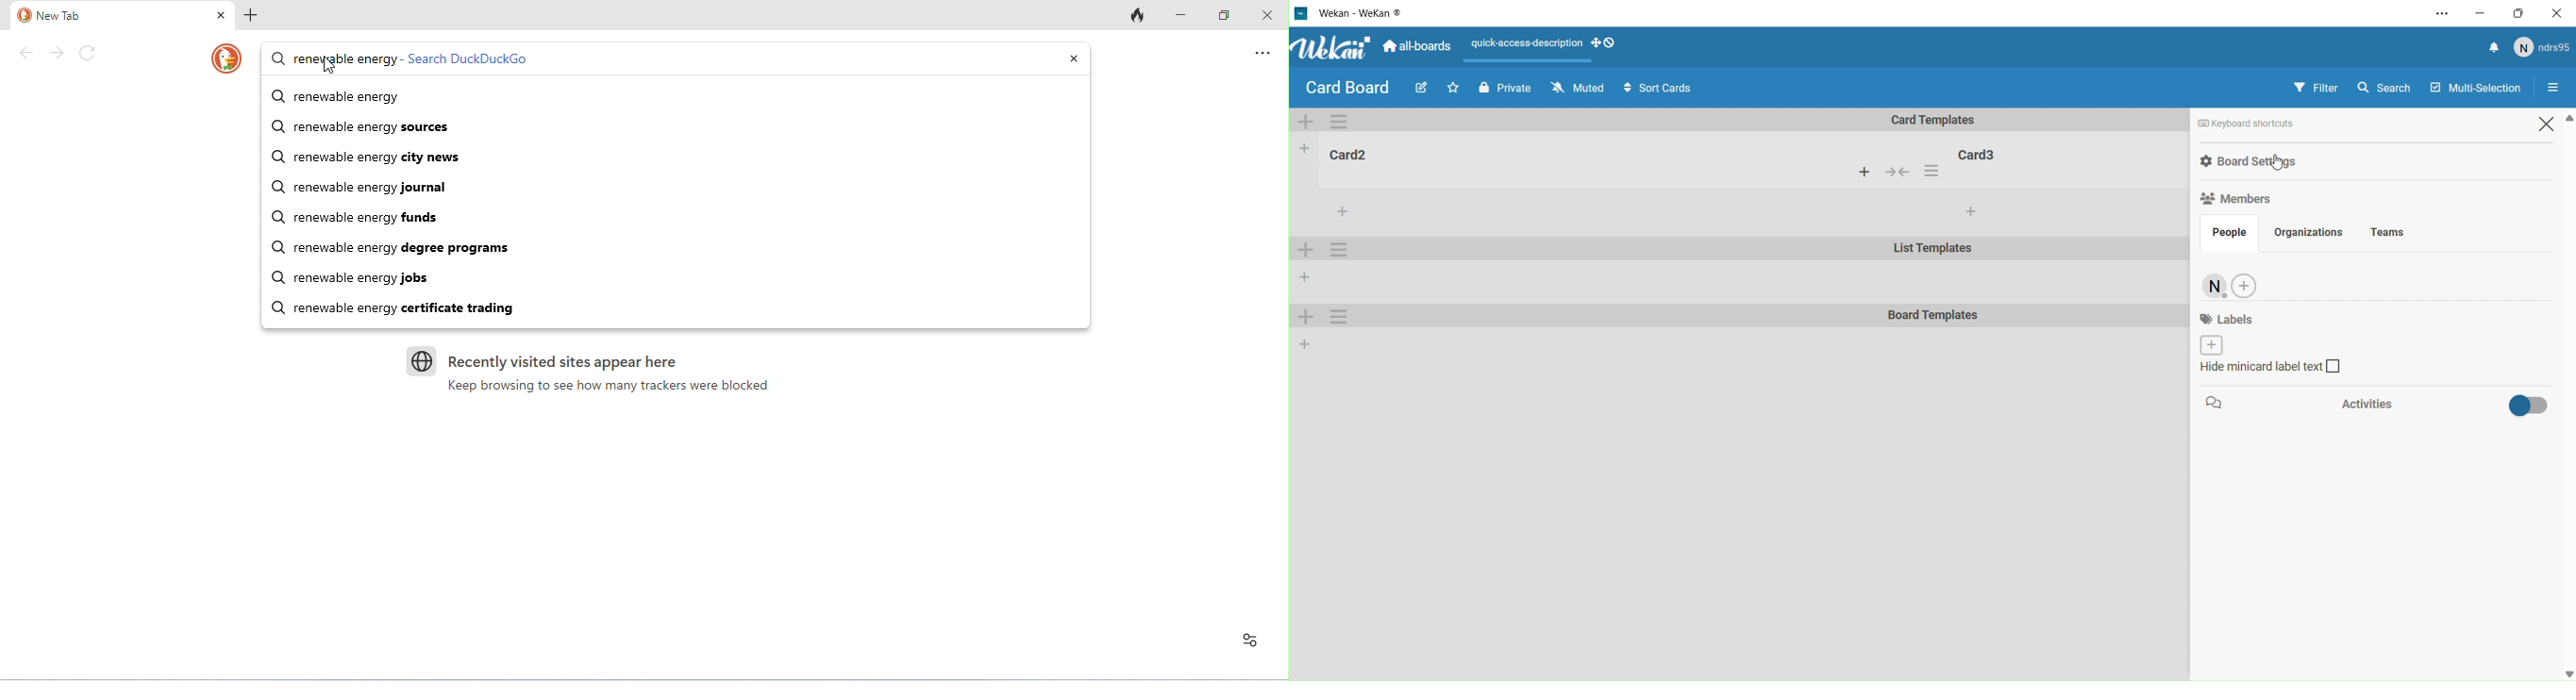 The width and height of the screenshot is (2576, 700). Describe the element at coordinates (278, 59) in the screenshot. I see `search icon` at that location.